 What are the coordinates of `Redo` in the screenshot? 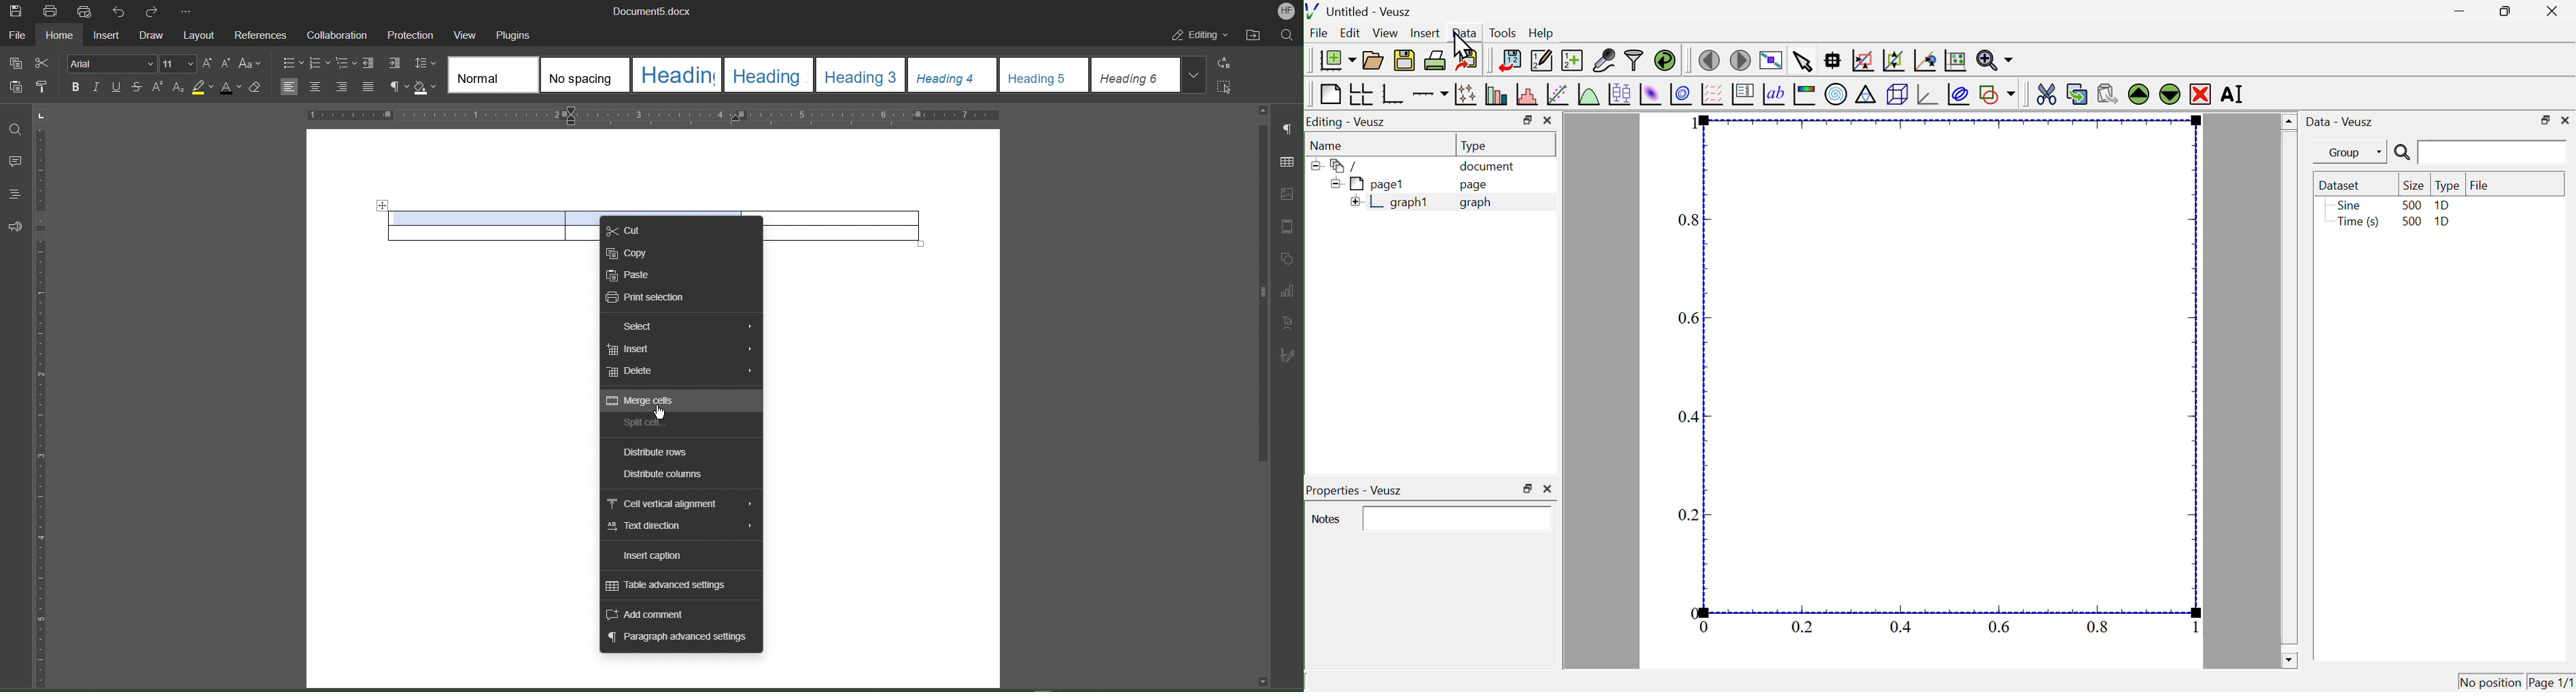 It's located at (157, 12).